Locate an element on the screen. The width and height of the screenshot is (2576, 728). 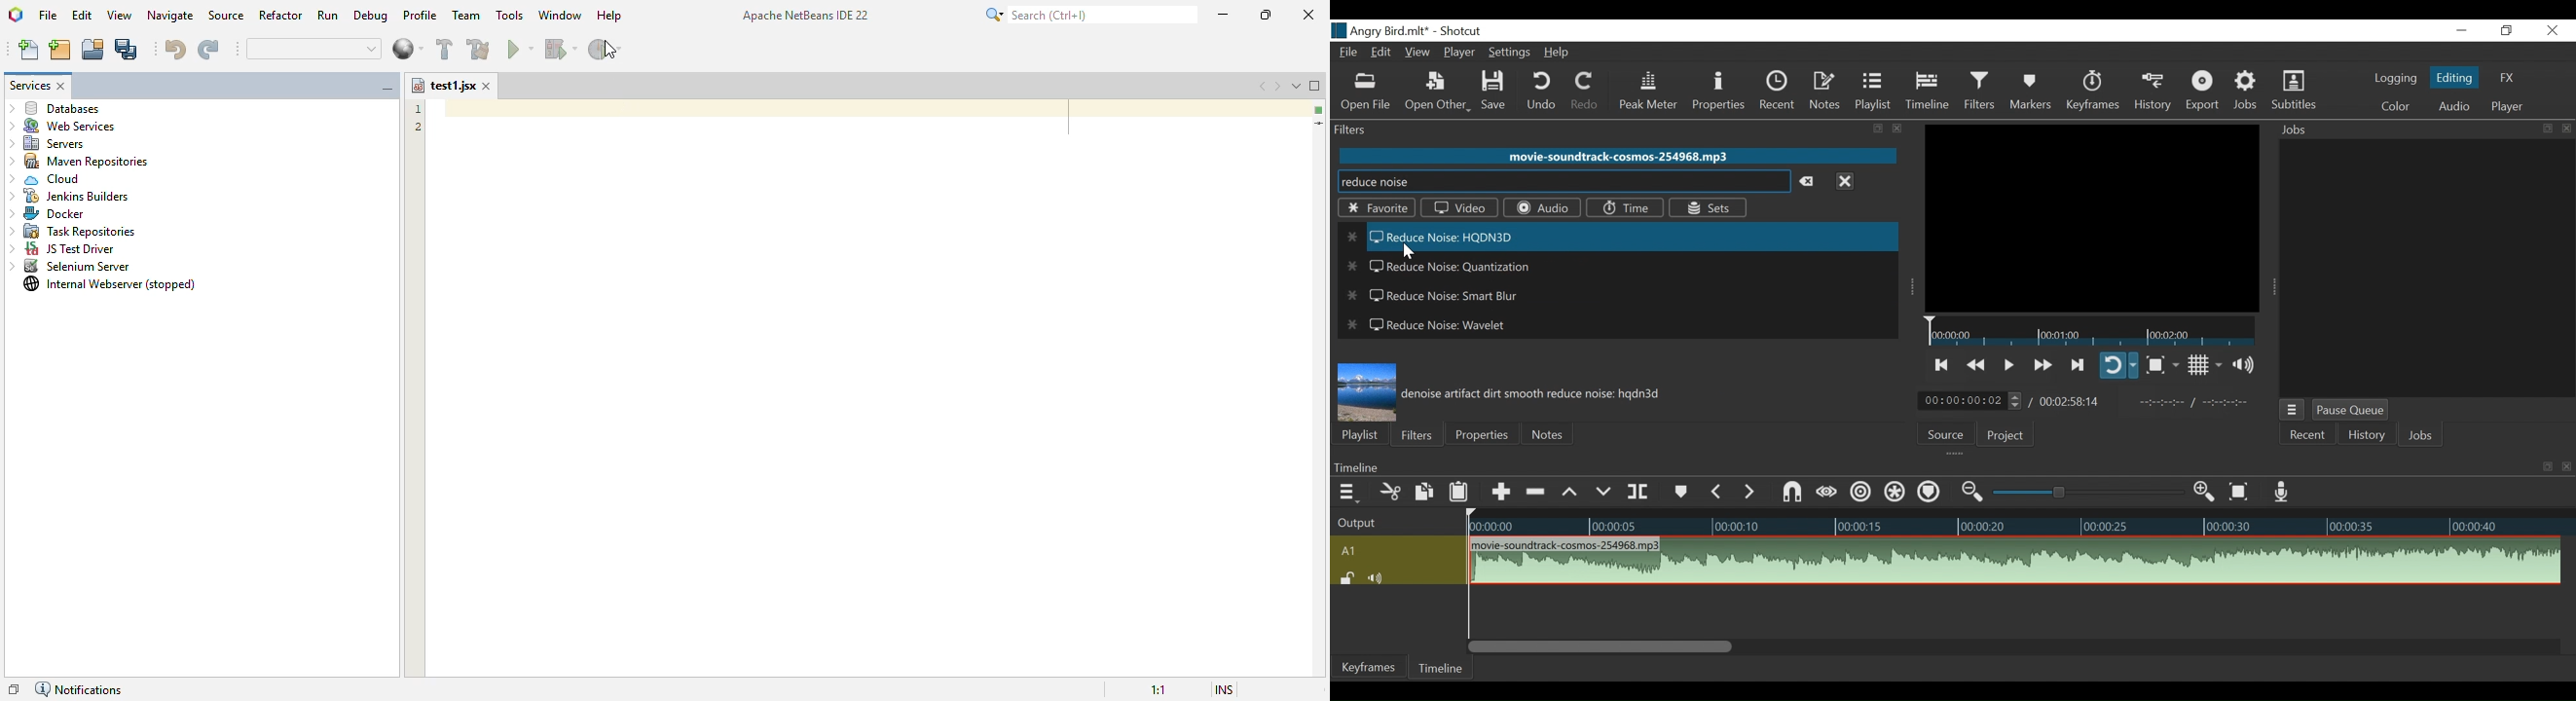
A1 is located at coordinates (1395, 550).